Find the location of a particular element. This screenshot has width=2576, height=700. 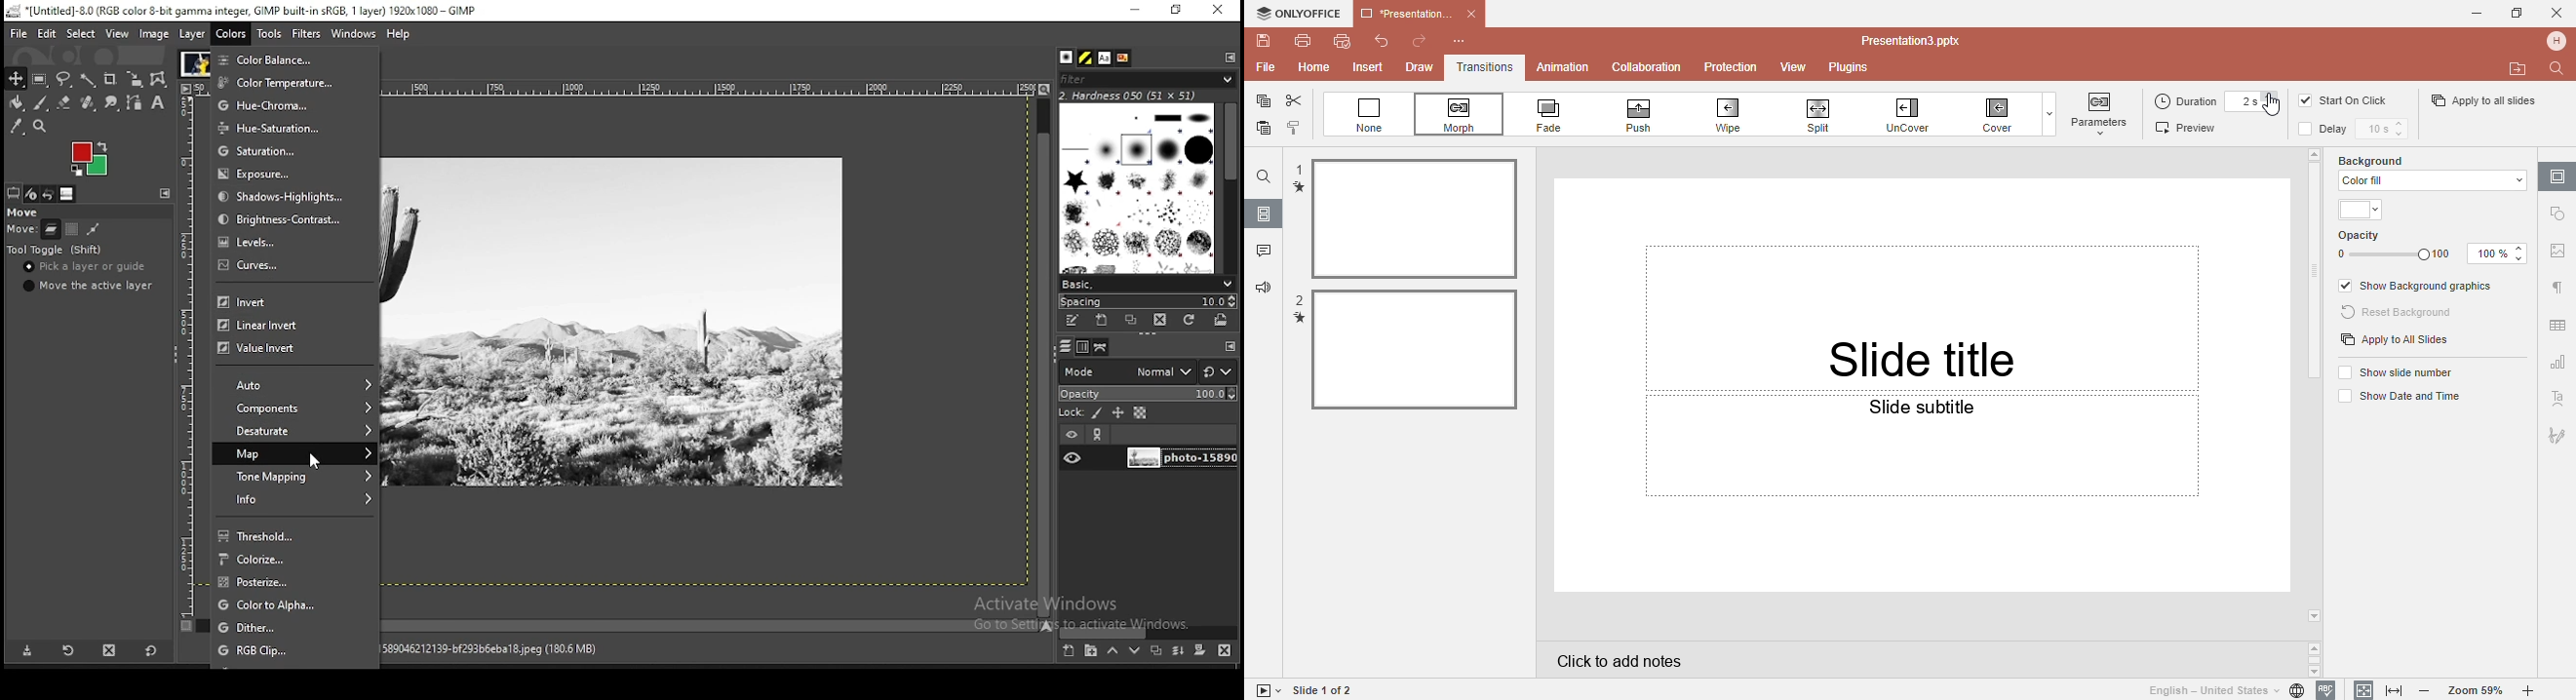

layer is located at coordinates (1179, 459).